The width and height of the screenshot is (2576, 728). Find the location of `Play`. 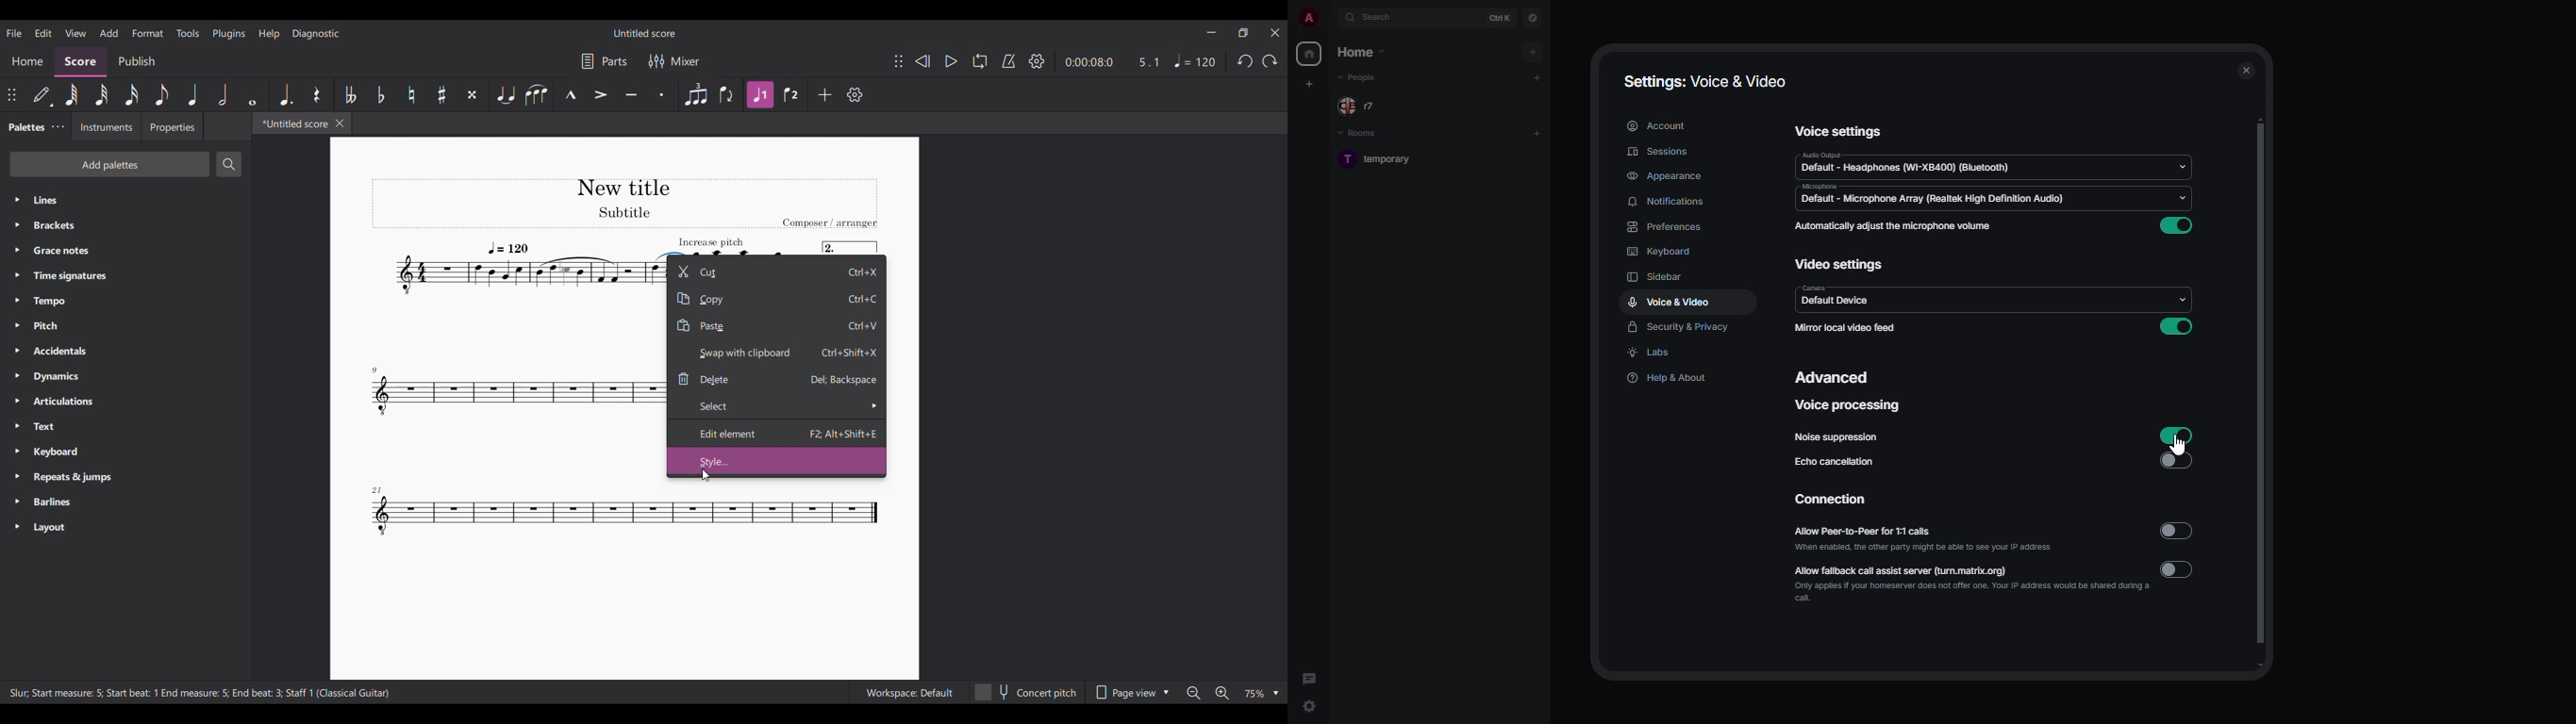

Play is located at coordinates (946, 61).